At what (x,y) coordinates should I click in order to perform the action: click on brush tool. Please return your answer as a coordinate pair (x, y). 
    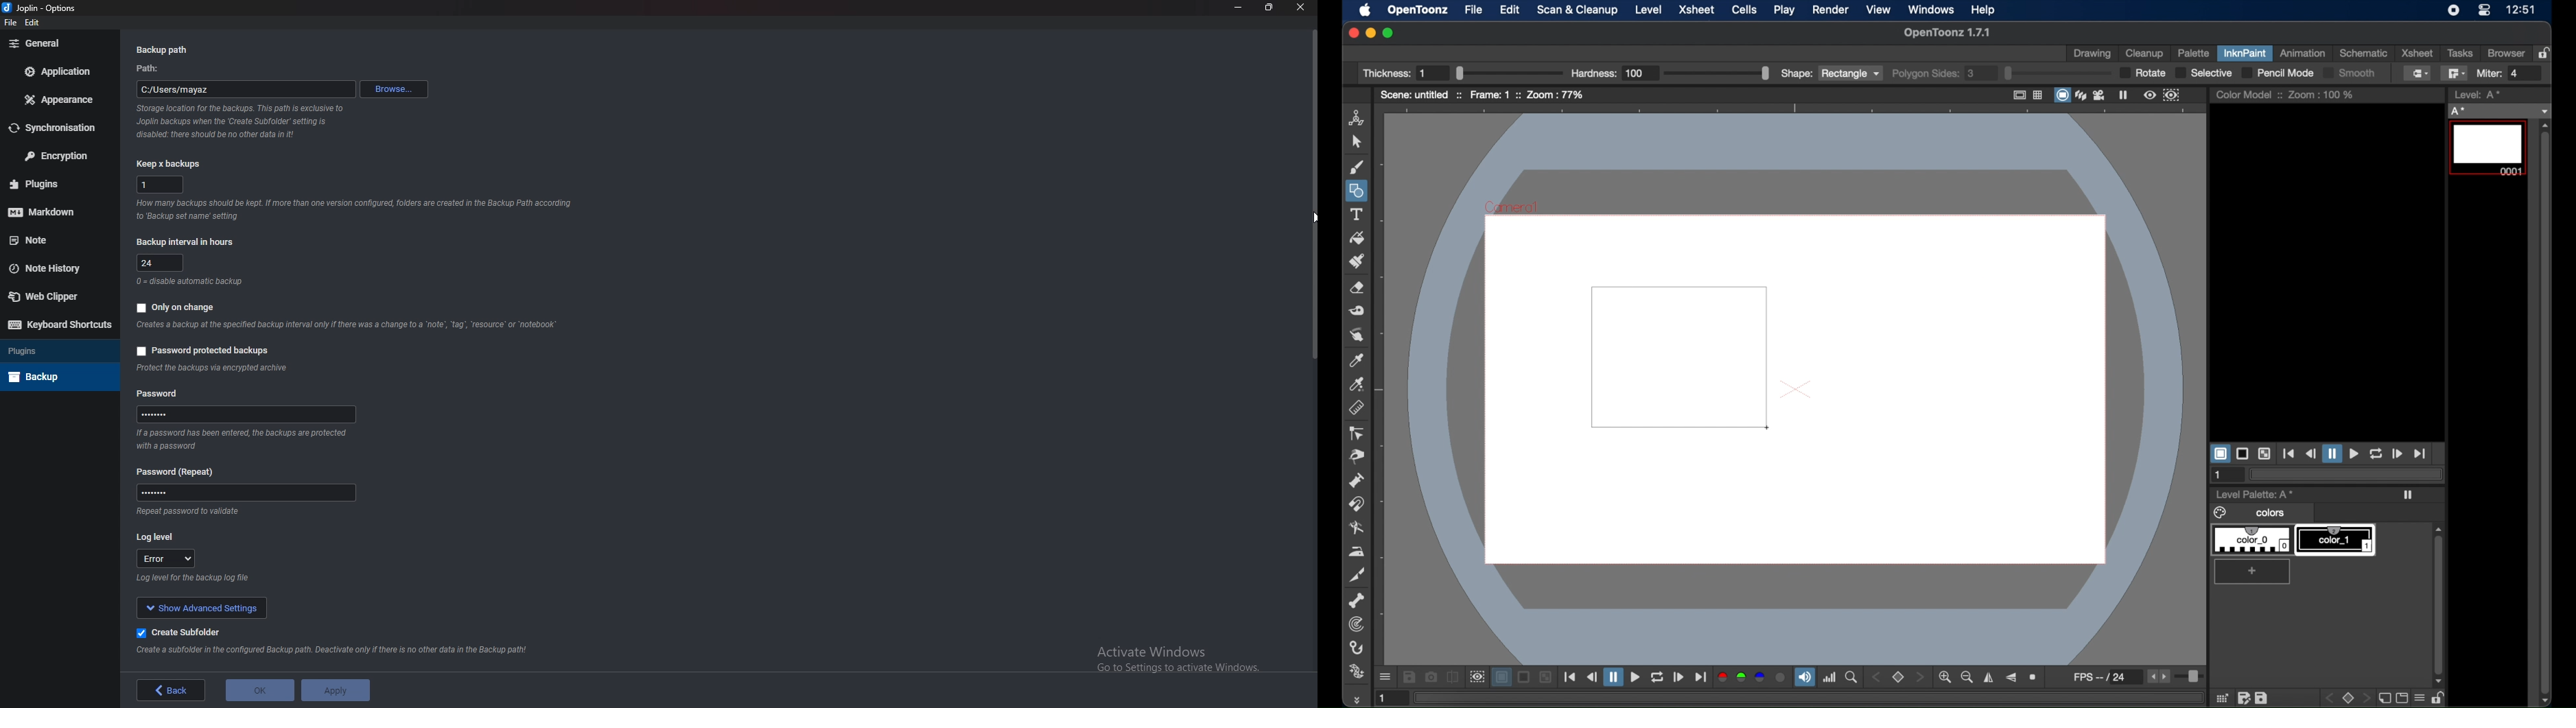
    Looking at the image, I should click on (1357, 168).